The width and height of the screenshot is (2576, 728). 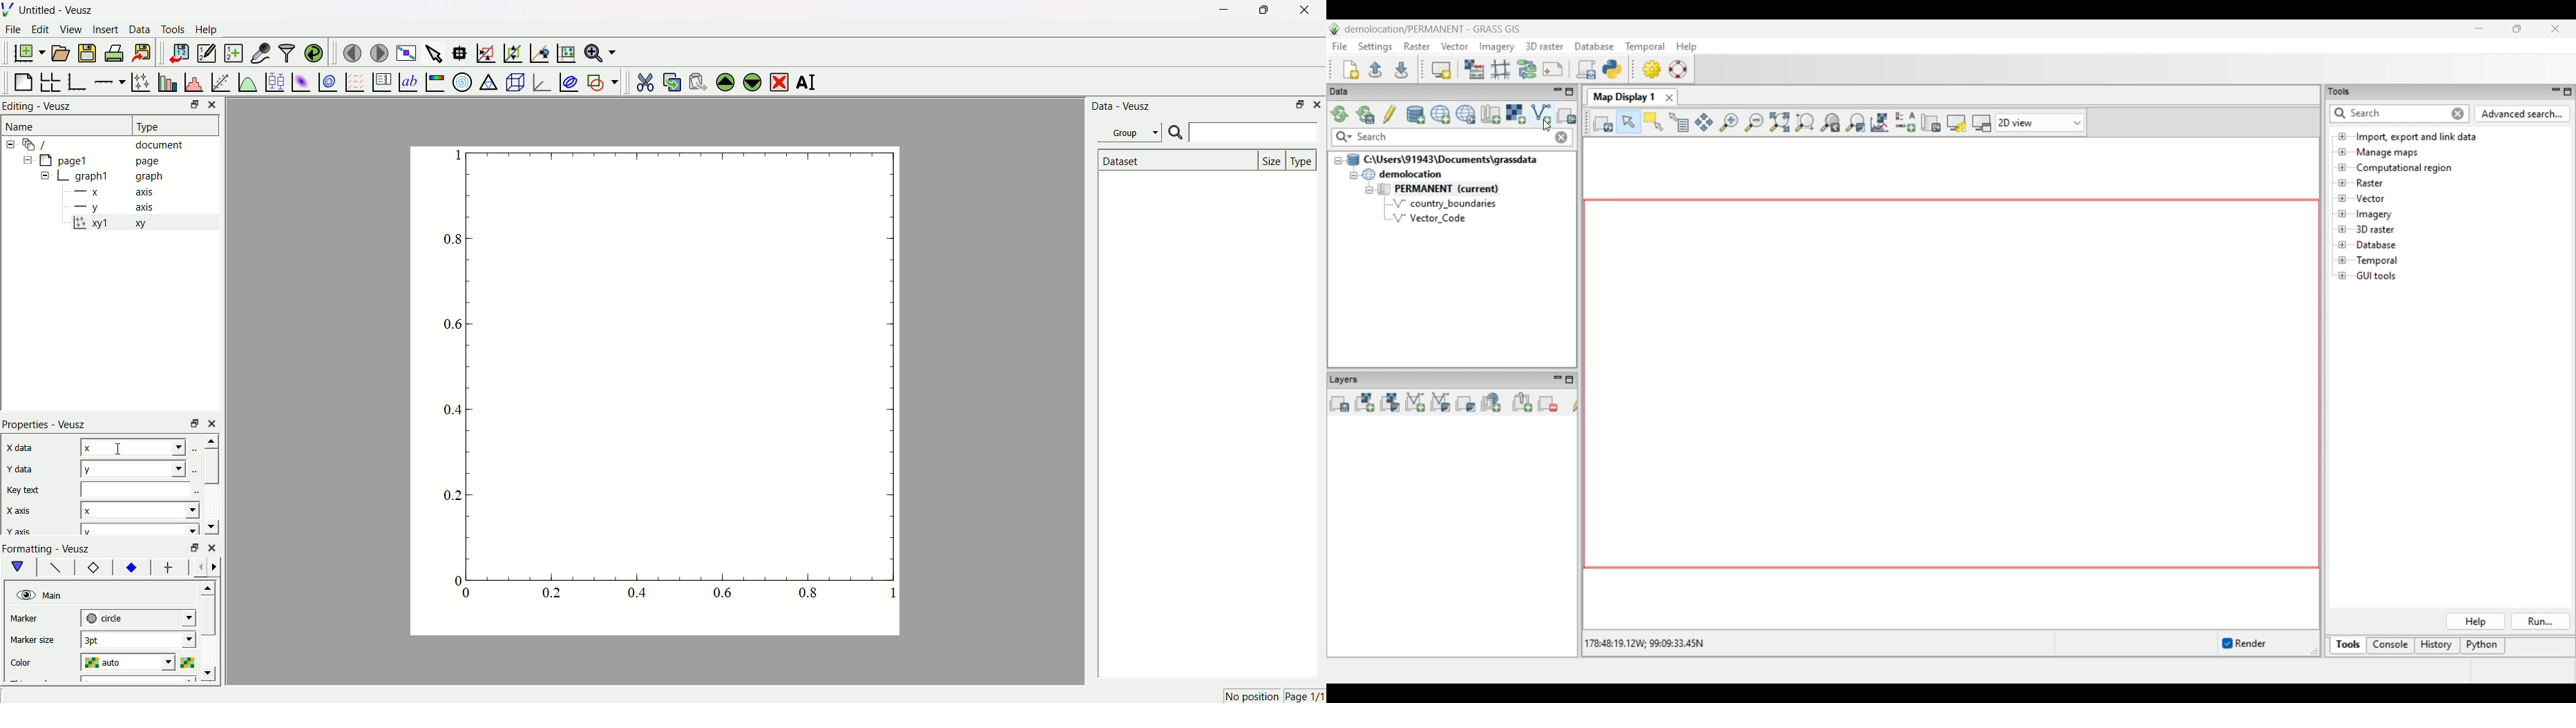 I want to click on Y axis, so click(x=20, y=532).